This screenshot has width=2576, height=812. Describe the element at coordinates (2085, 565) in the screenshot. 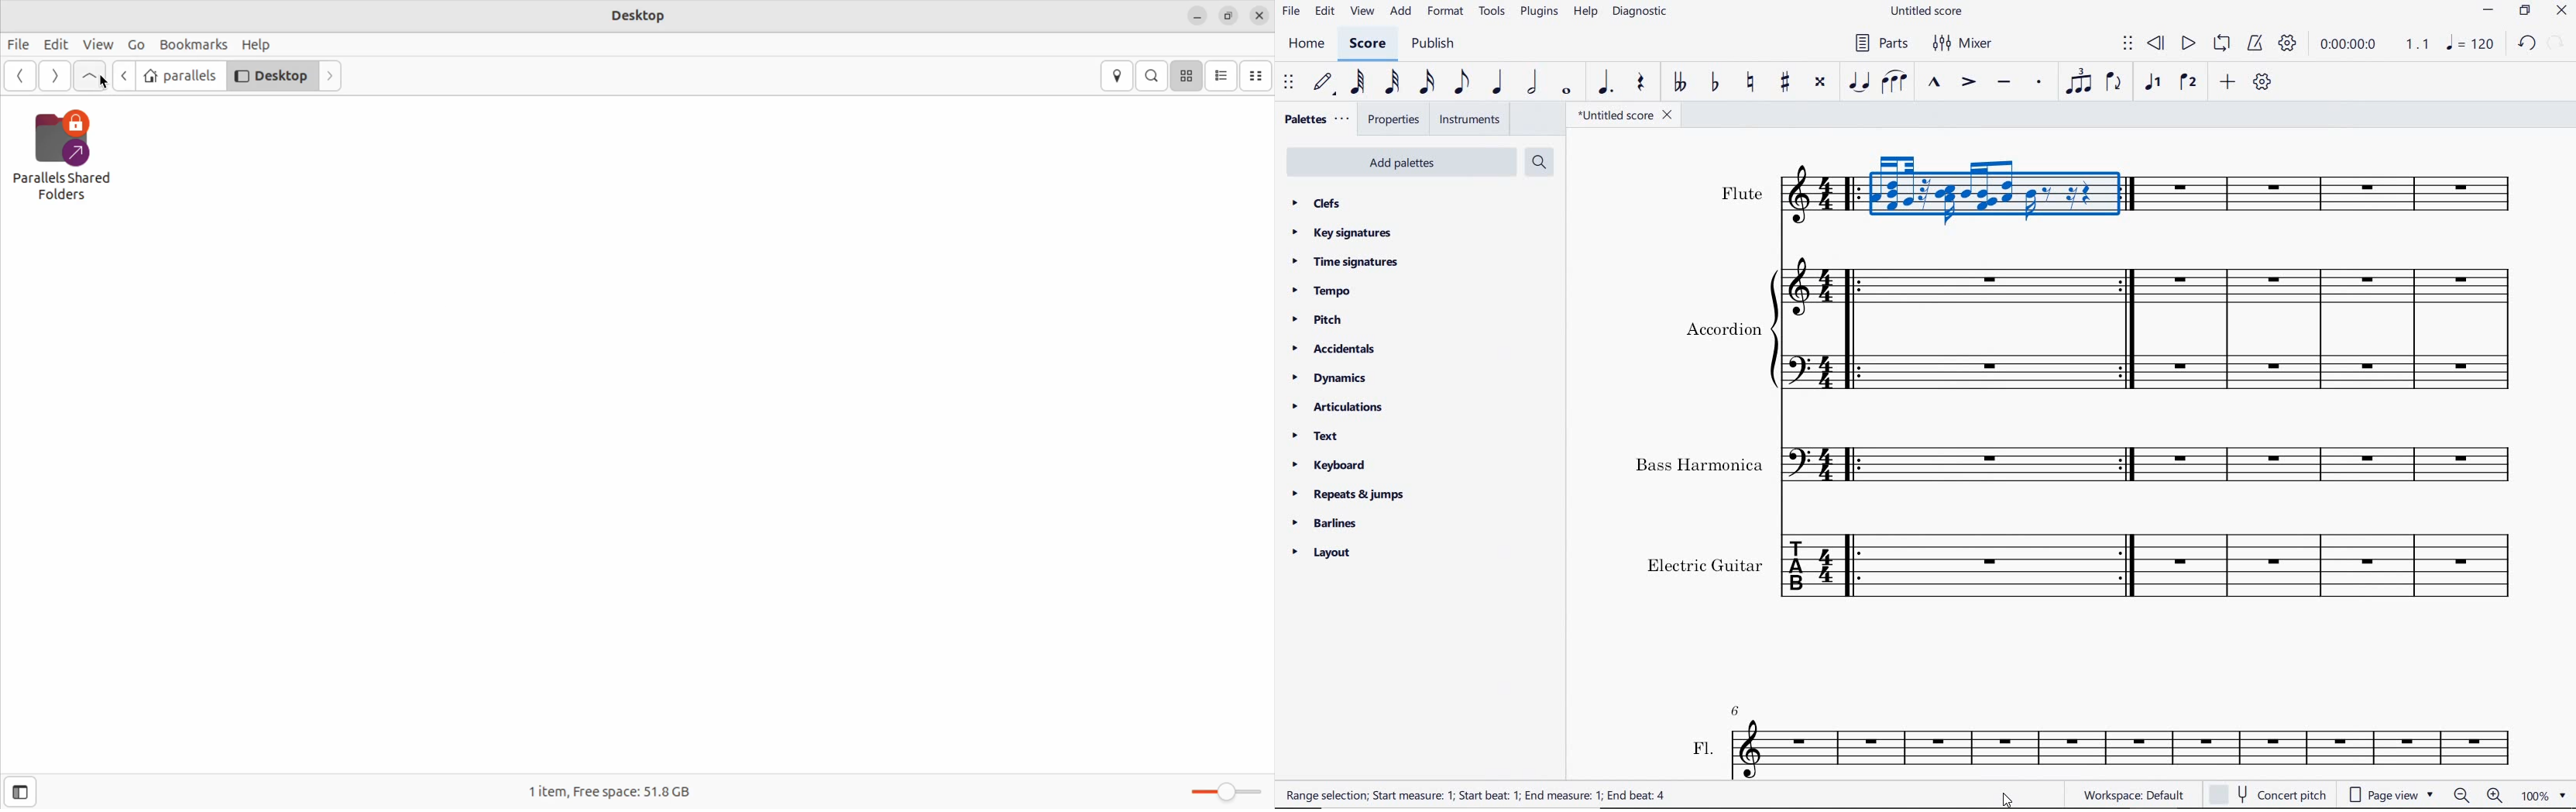

I see `Instrument: Electric guitar` at that location.